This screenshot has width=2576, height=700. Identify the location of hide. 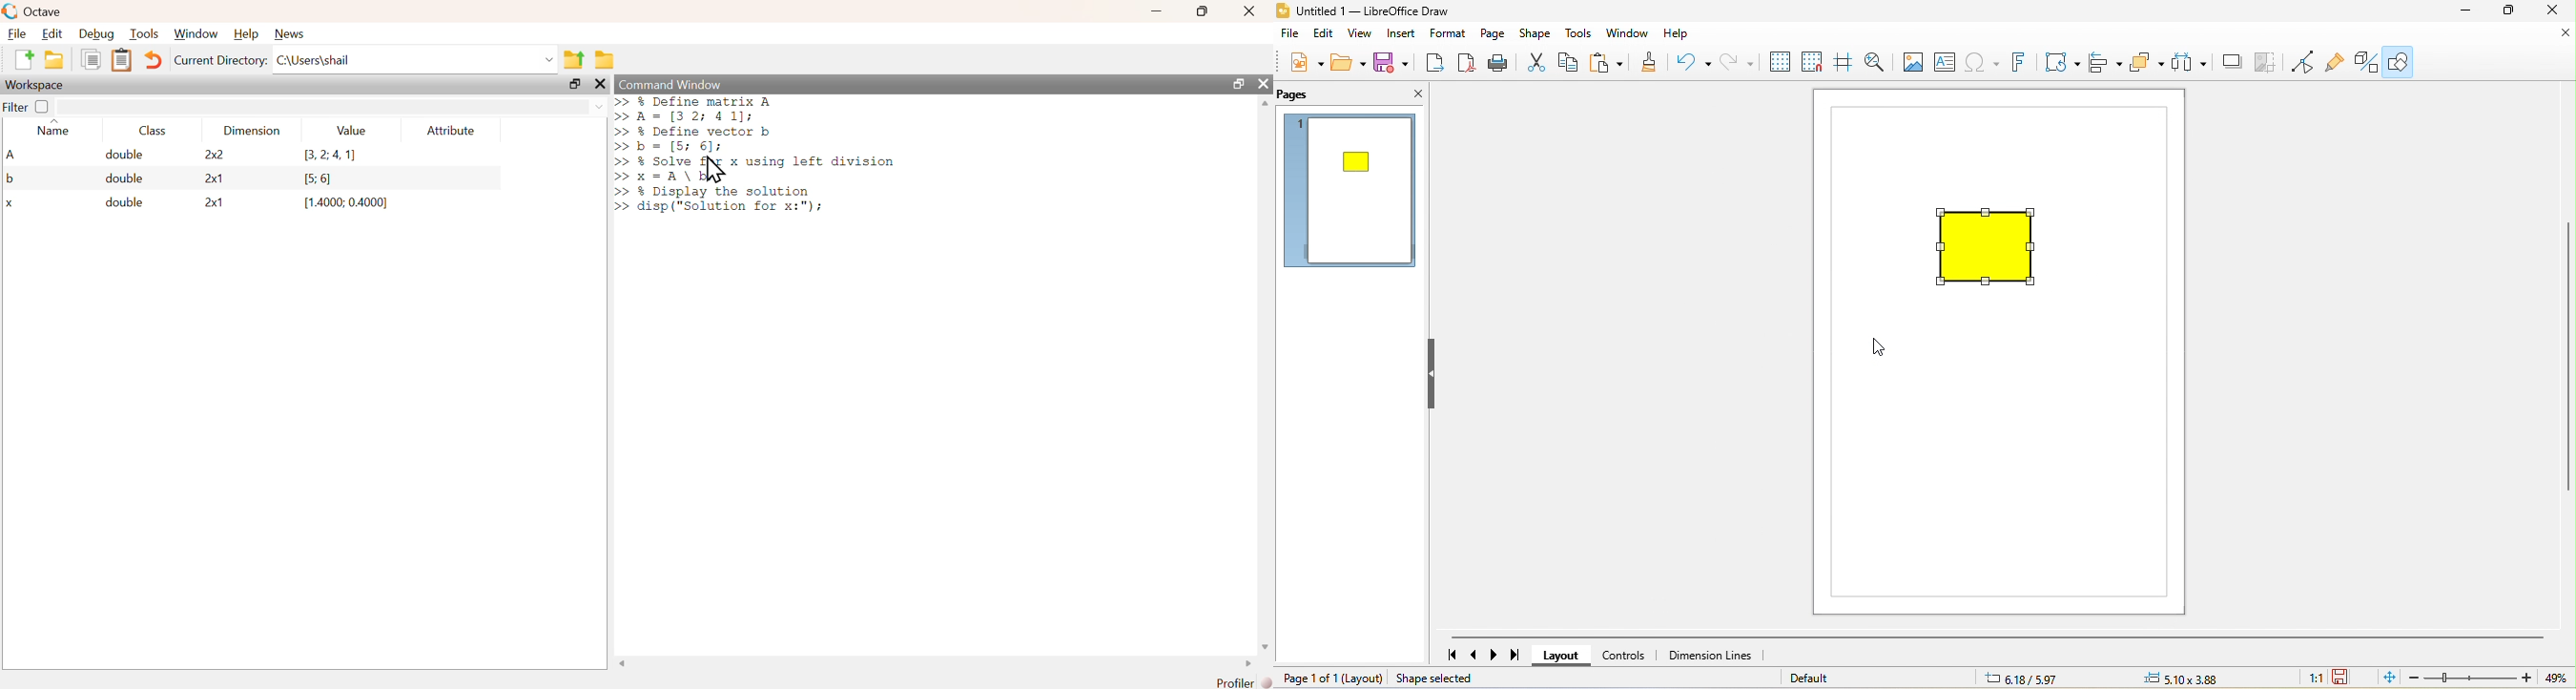
(1433, 376).